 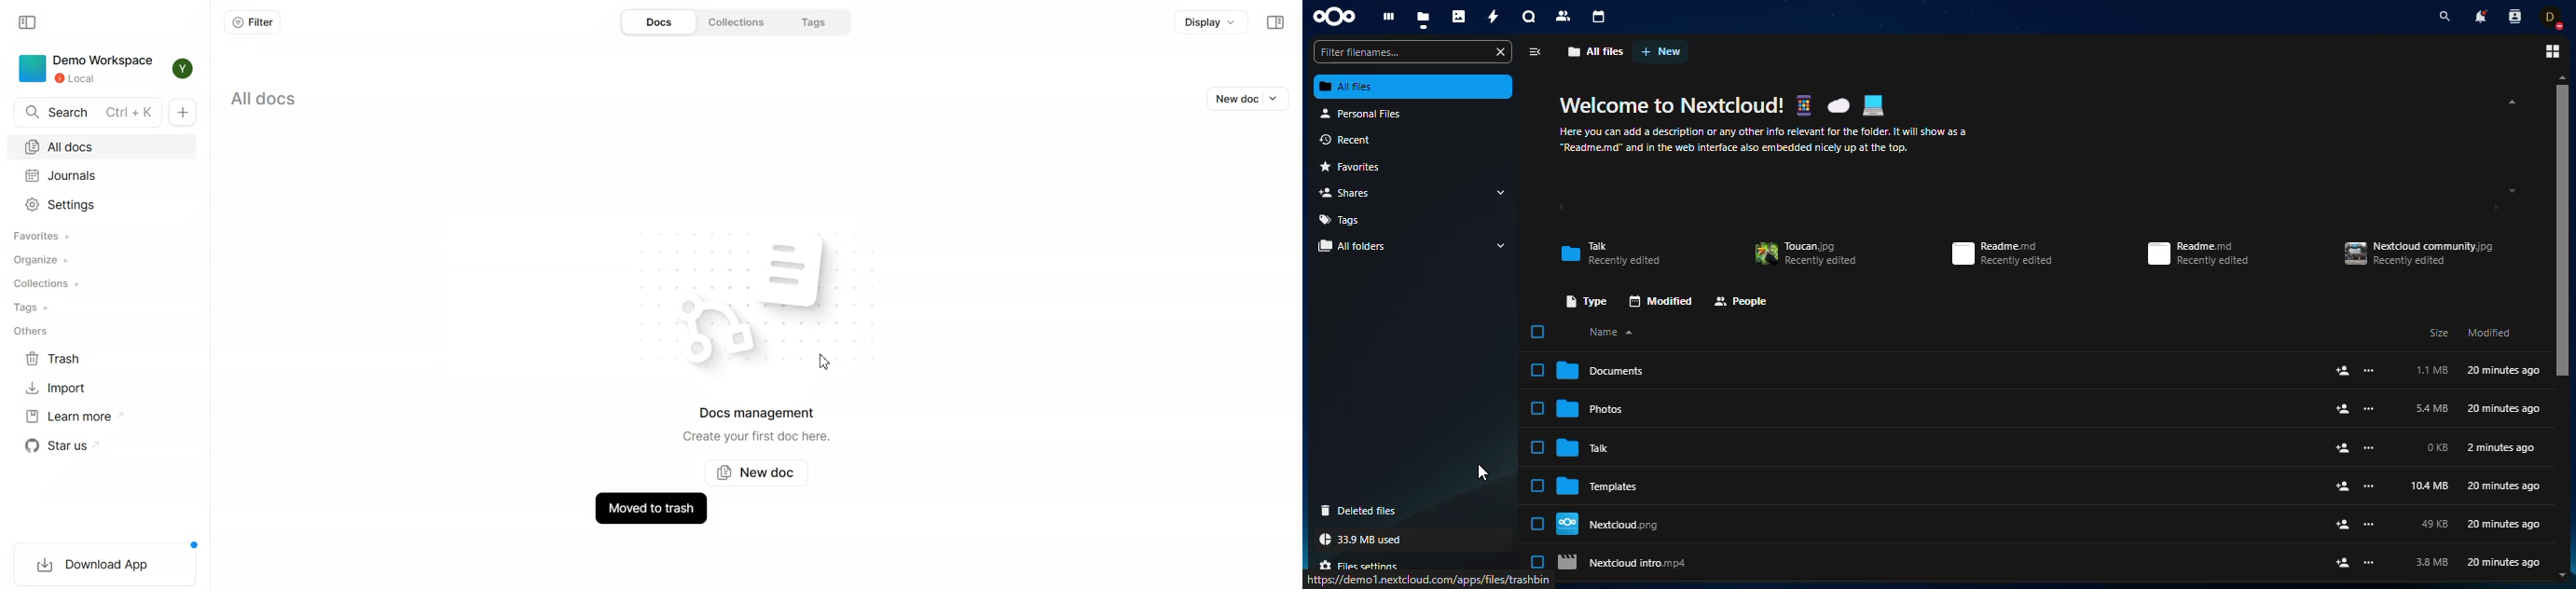 What do you see at coordinates (2358, 409) in the screenshot?
I see `Add` at bounding box center [2358, 409].